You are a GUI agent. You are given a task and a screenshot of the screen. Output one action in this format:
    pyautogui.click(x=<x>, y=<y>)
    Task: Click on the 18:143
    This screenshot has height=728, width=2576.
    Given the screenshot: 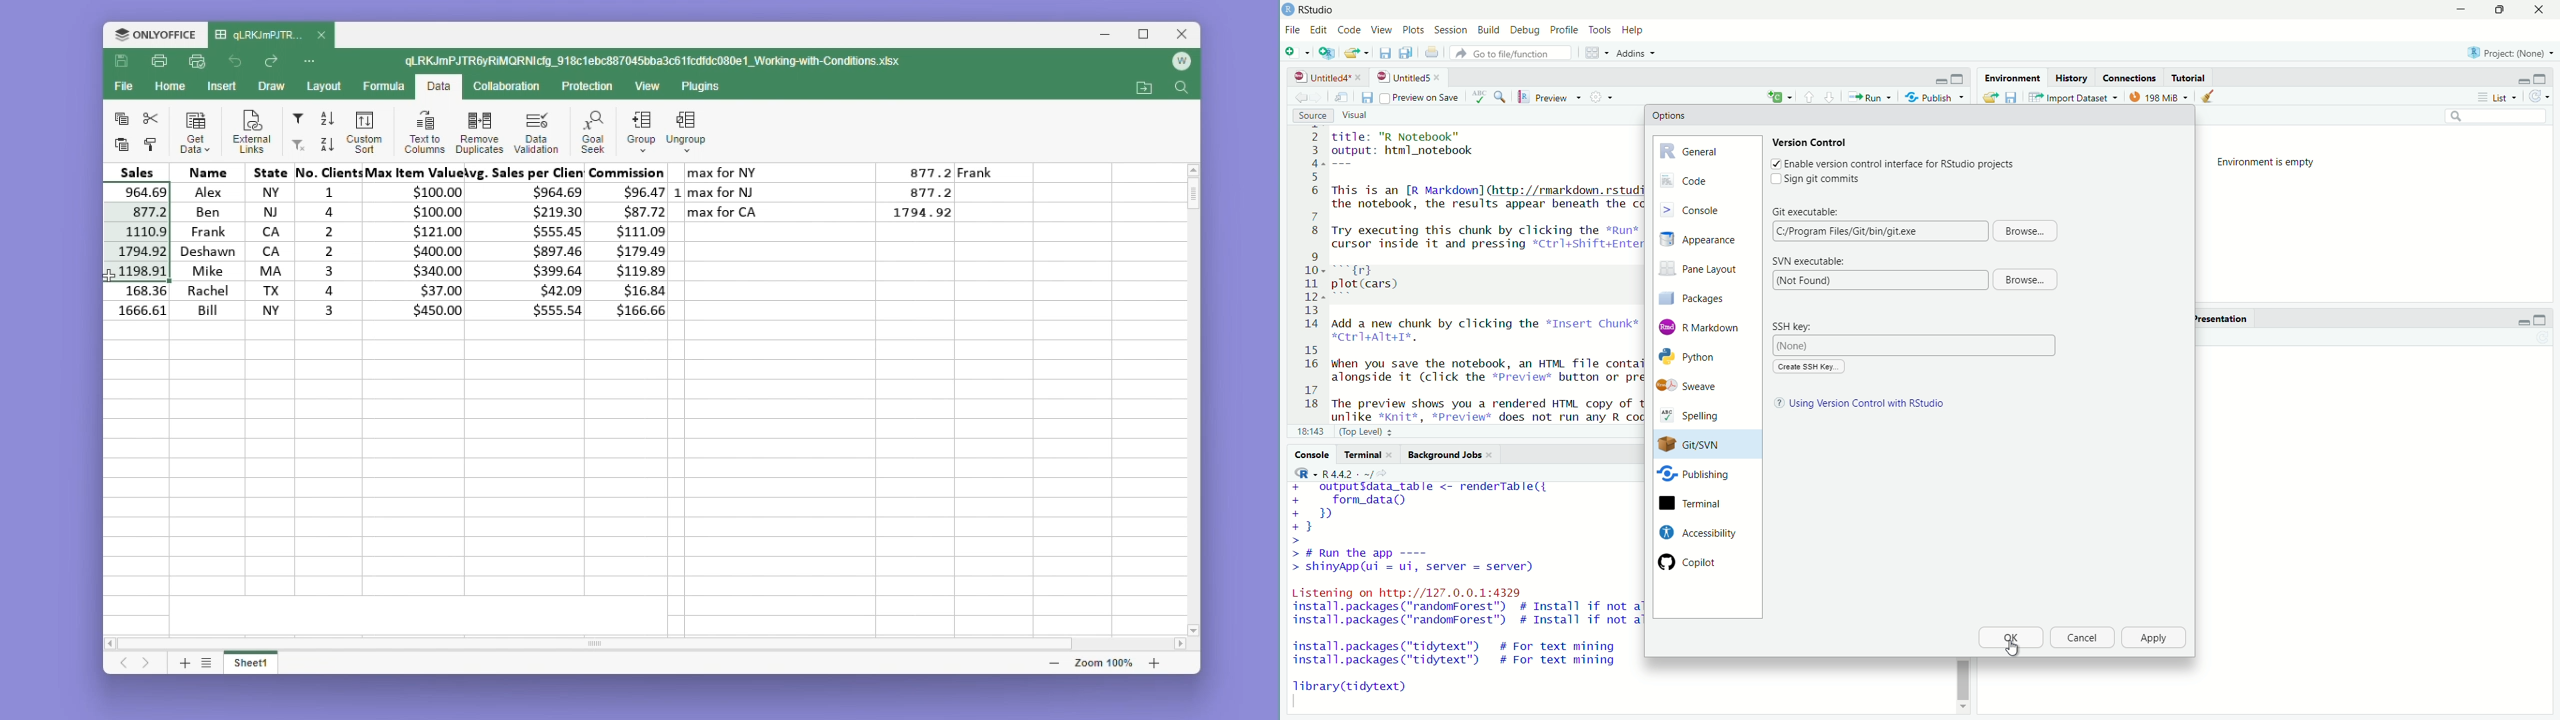 What is the action you would take?
    pyautogui.click(x=1310, y=431)
    